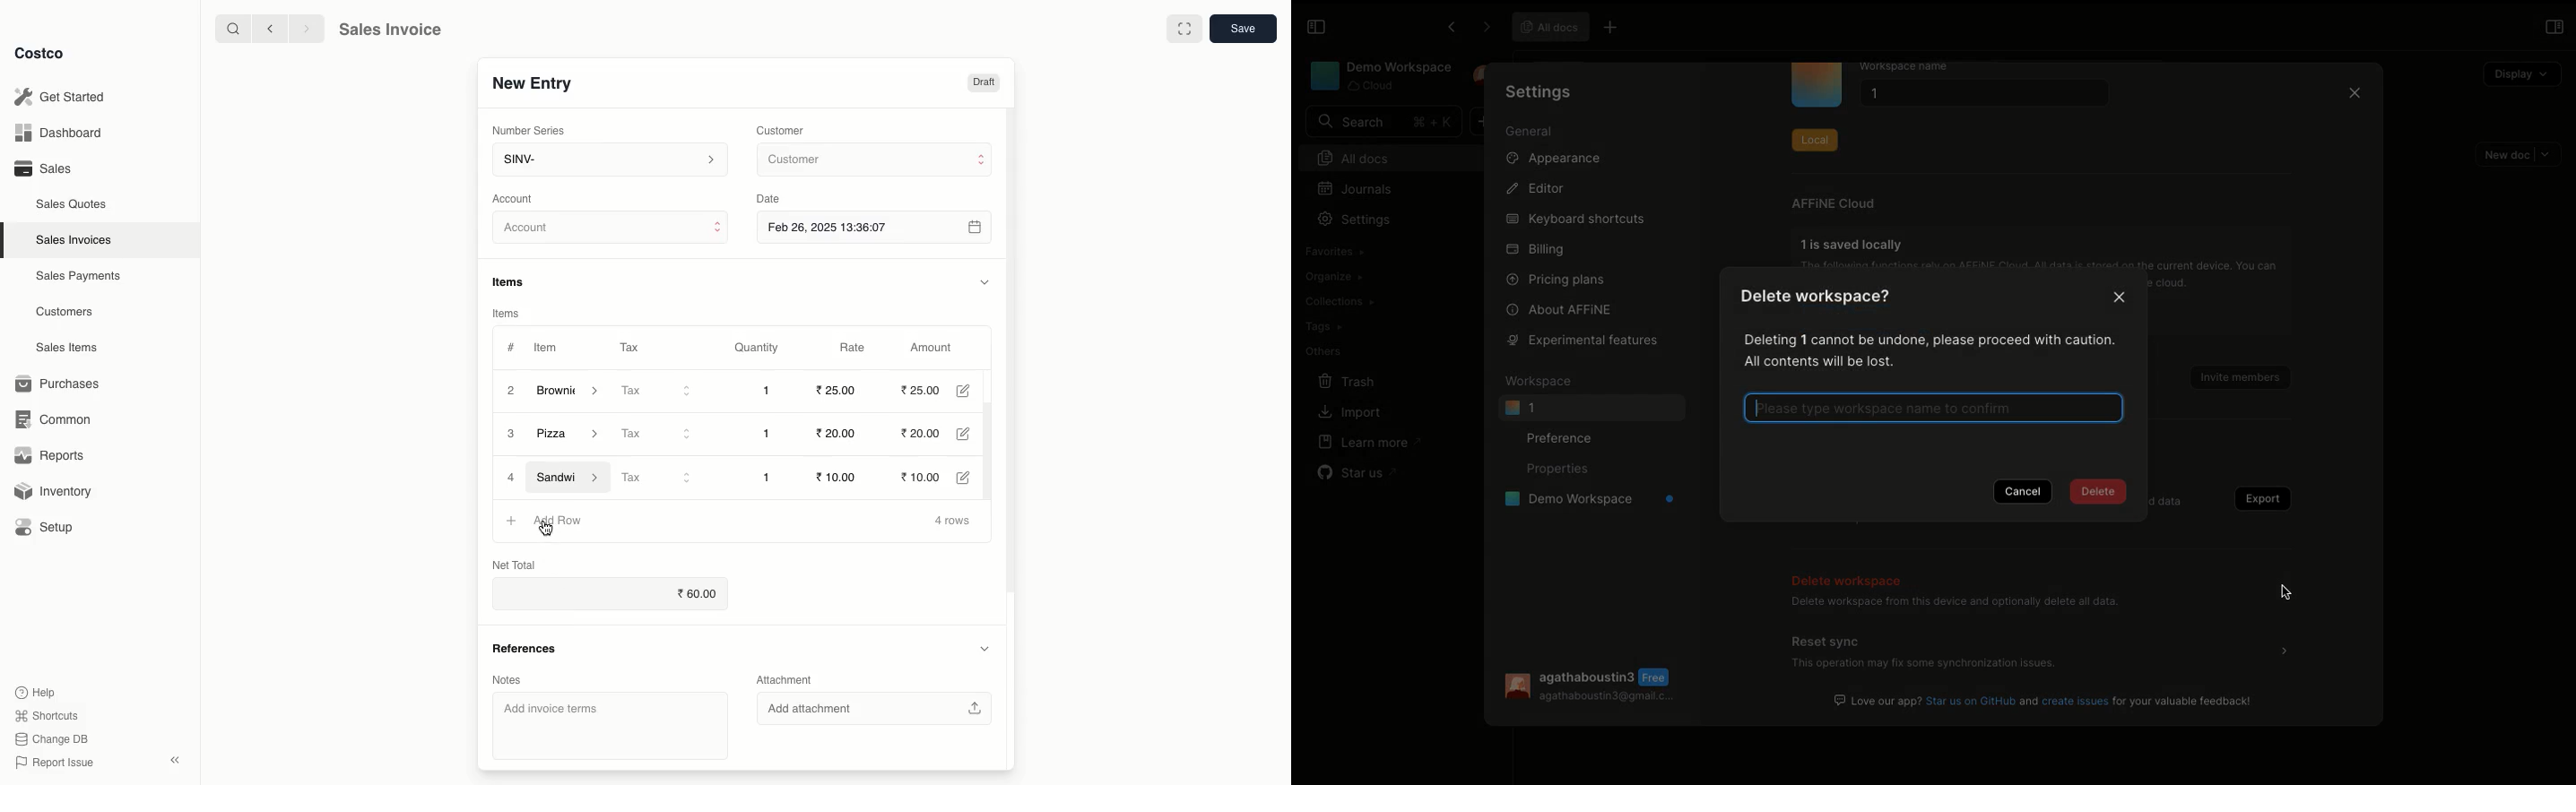 The image size is (2576, 812). What do you see at coordinates (603, 725) in the screenshot?
I see `‘Add invoice terms` at bounding box center [603, 725].